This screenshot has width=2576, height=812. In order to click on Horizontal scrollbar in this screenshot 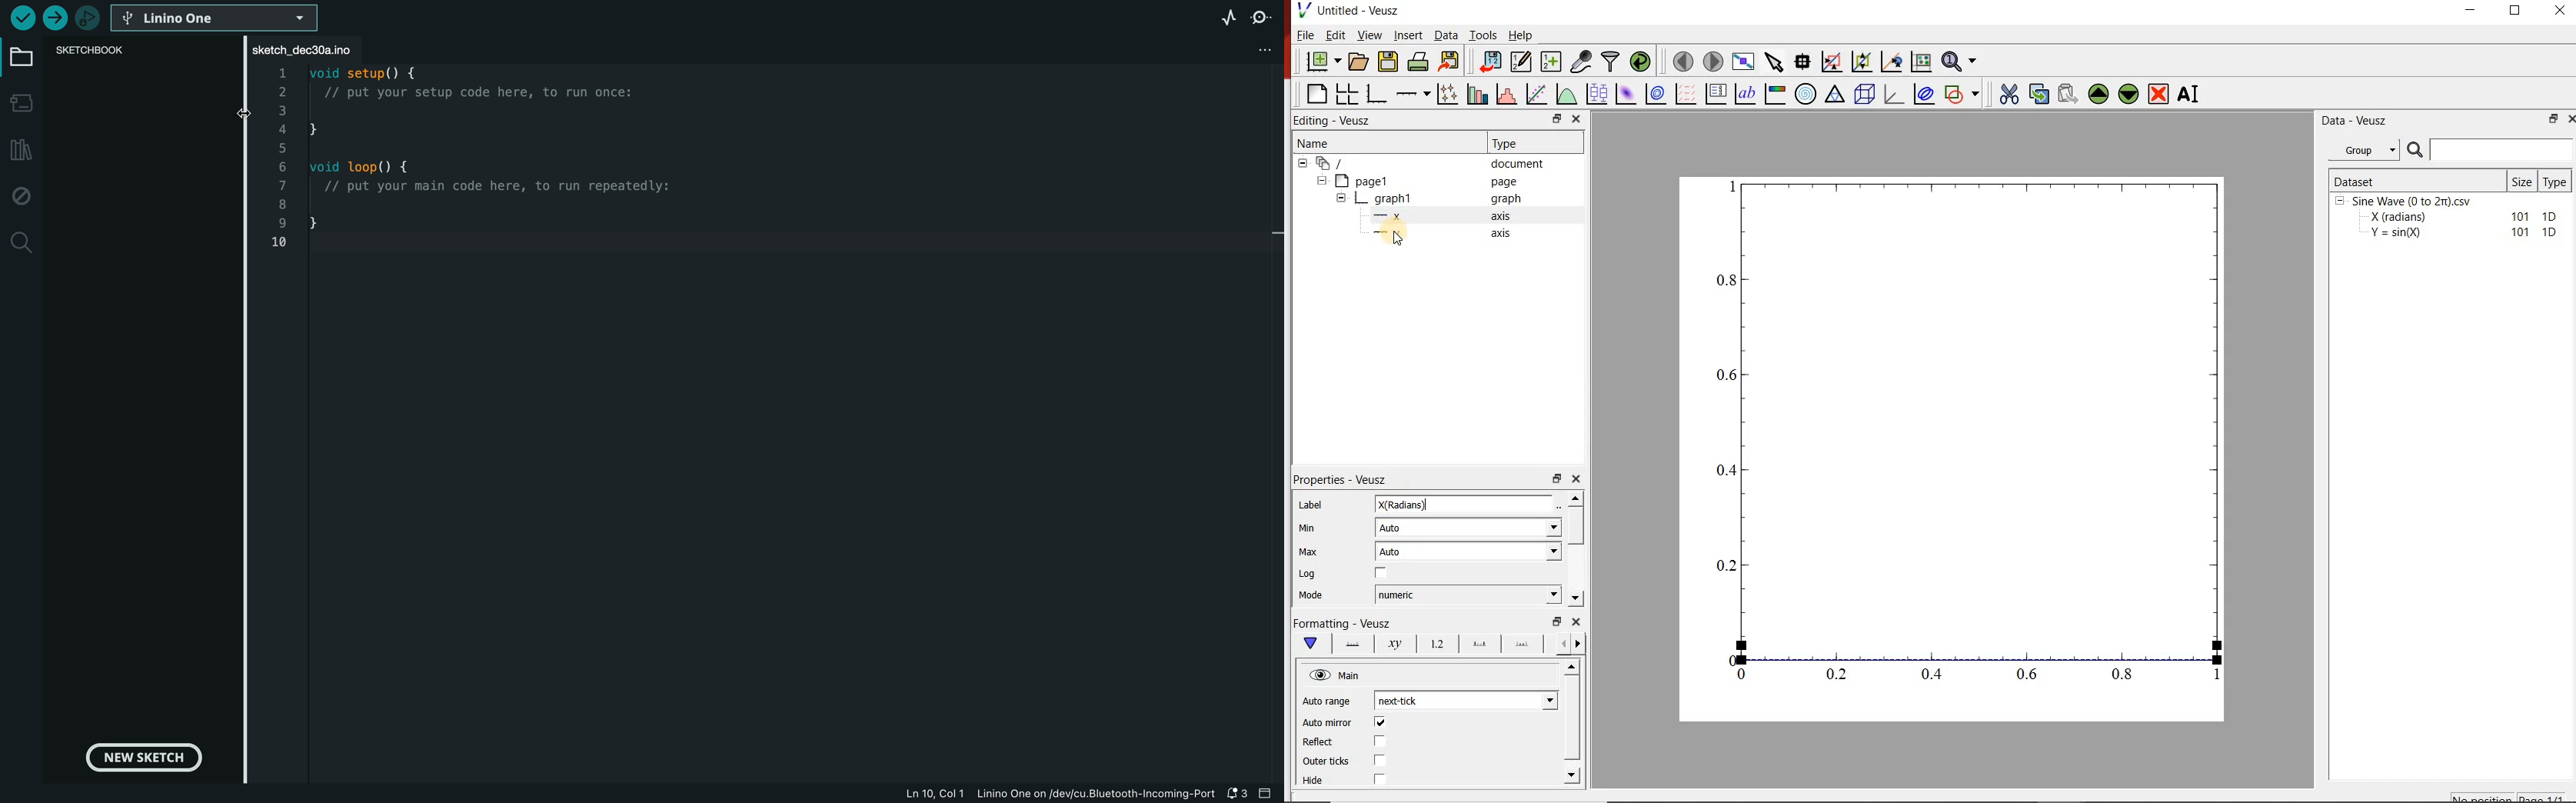, I will do `click(1574, 720)`.